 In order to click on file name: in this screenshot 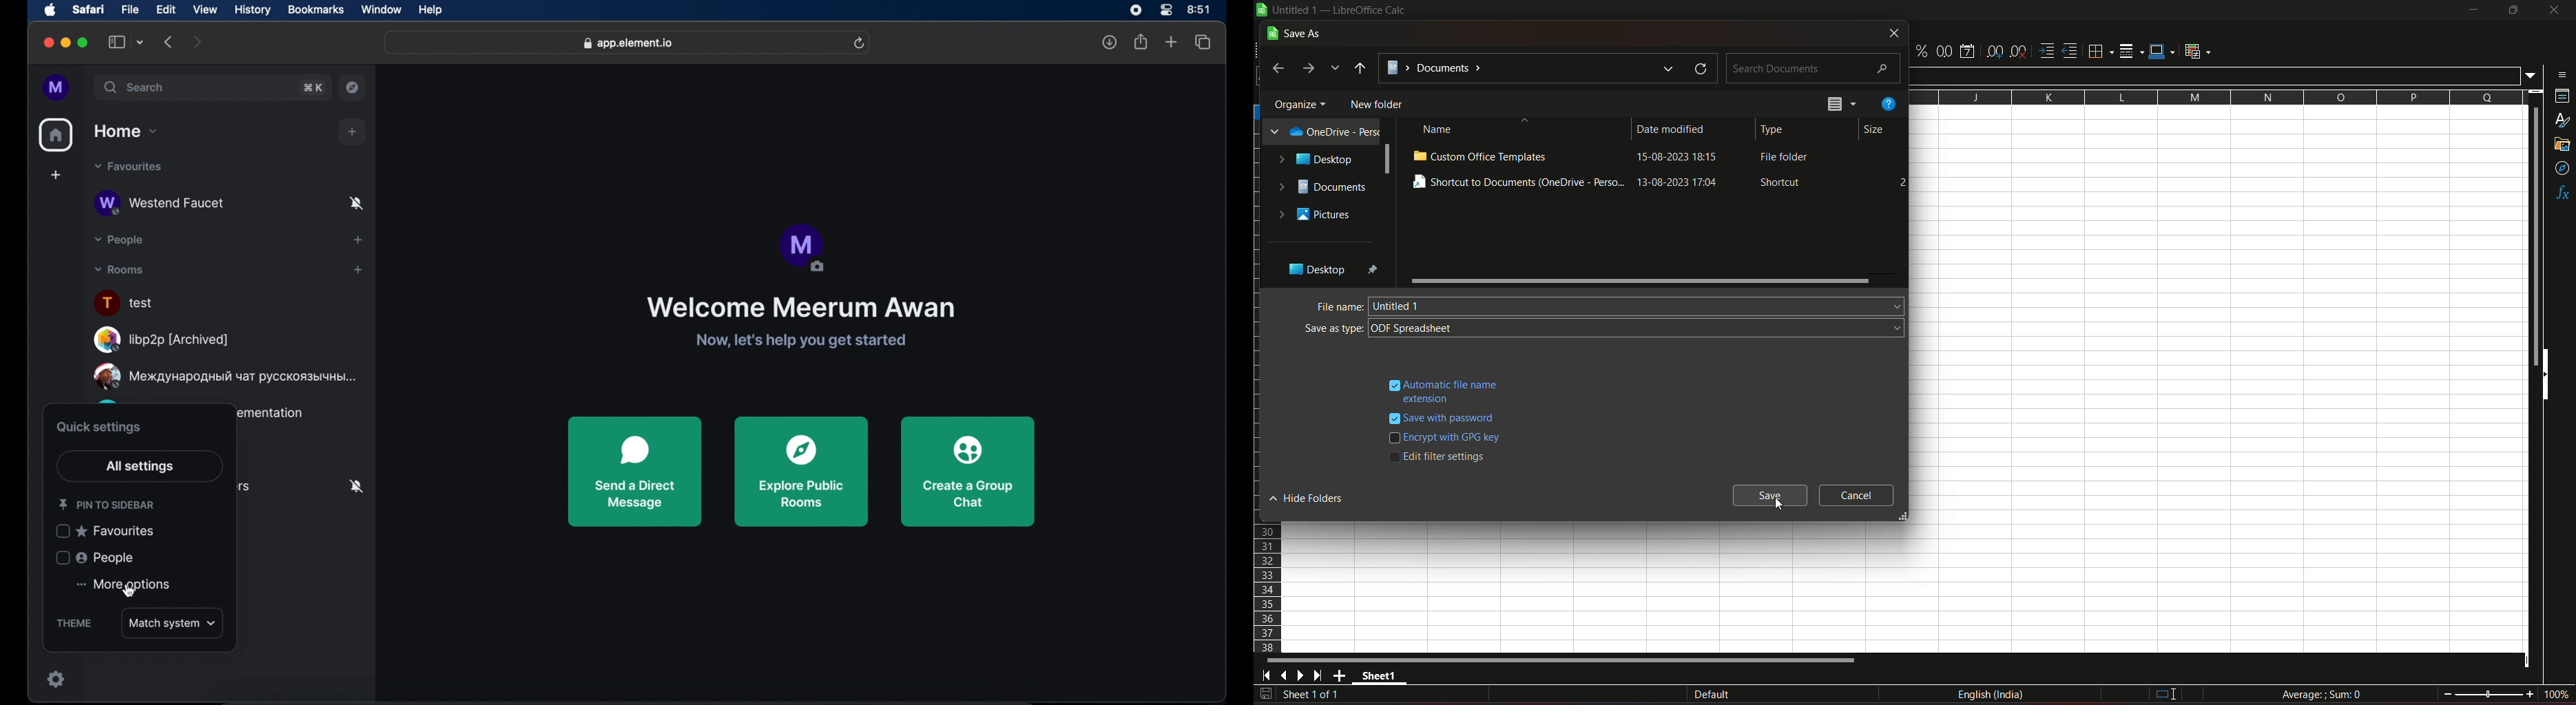, I will do `click(1338, 306)`.